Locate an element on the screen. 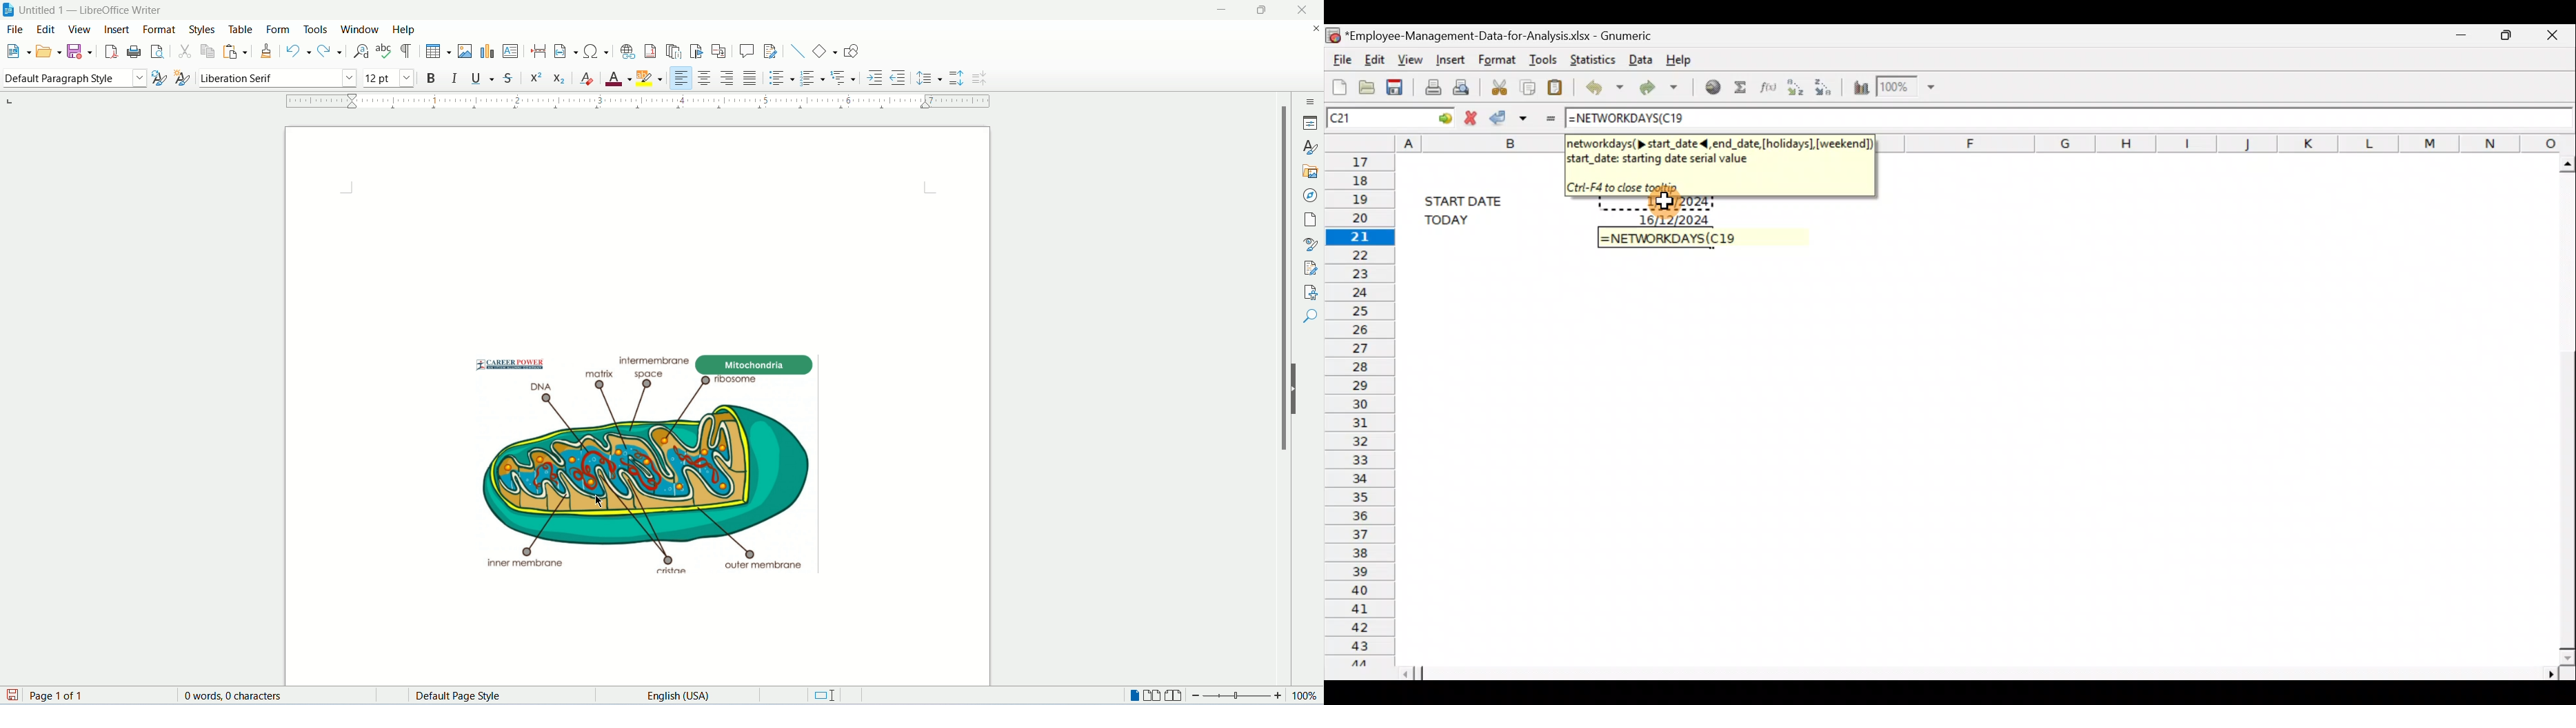 This screenshot has width=2576, height=728. align center is located at coordinates (707, 79).